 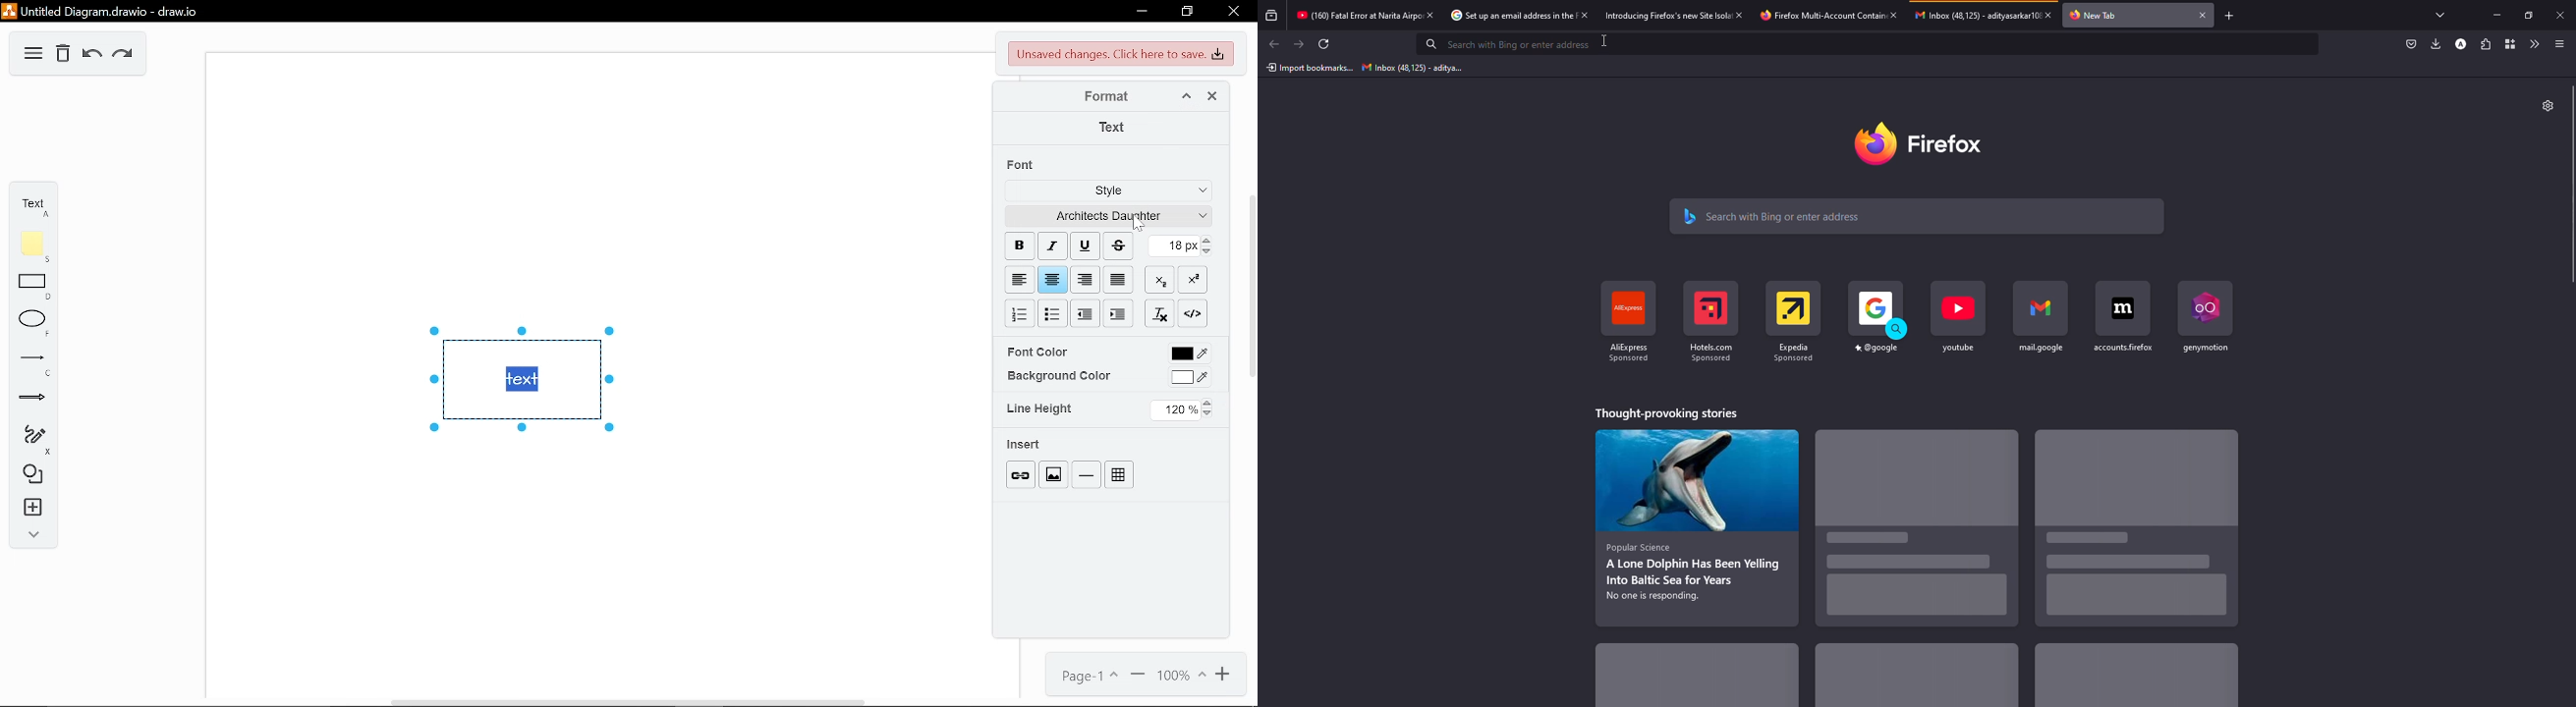 I want to click on more tools, so click(x=2533, y=44).